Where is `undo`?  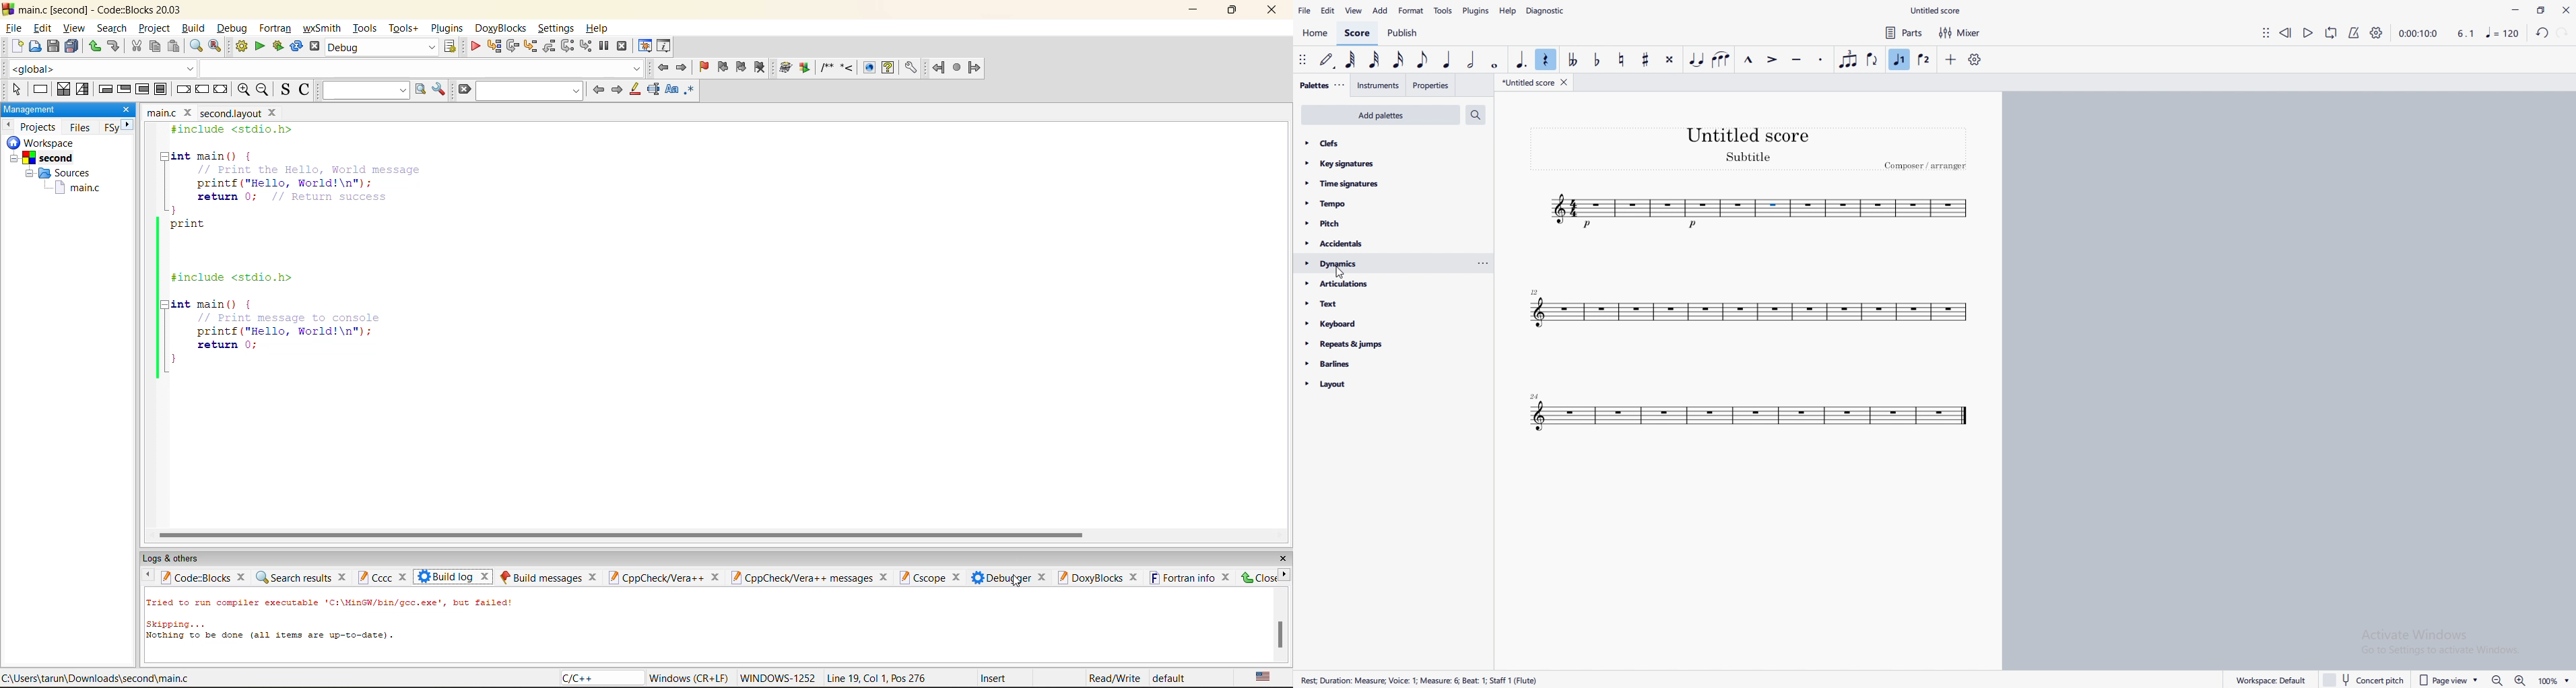 undo is located at coordinates (94, 46).